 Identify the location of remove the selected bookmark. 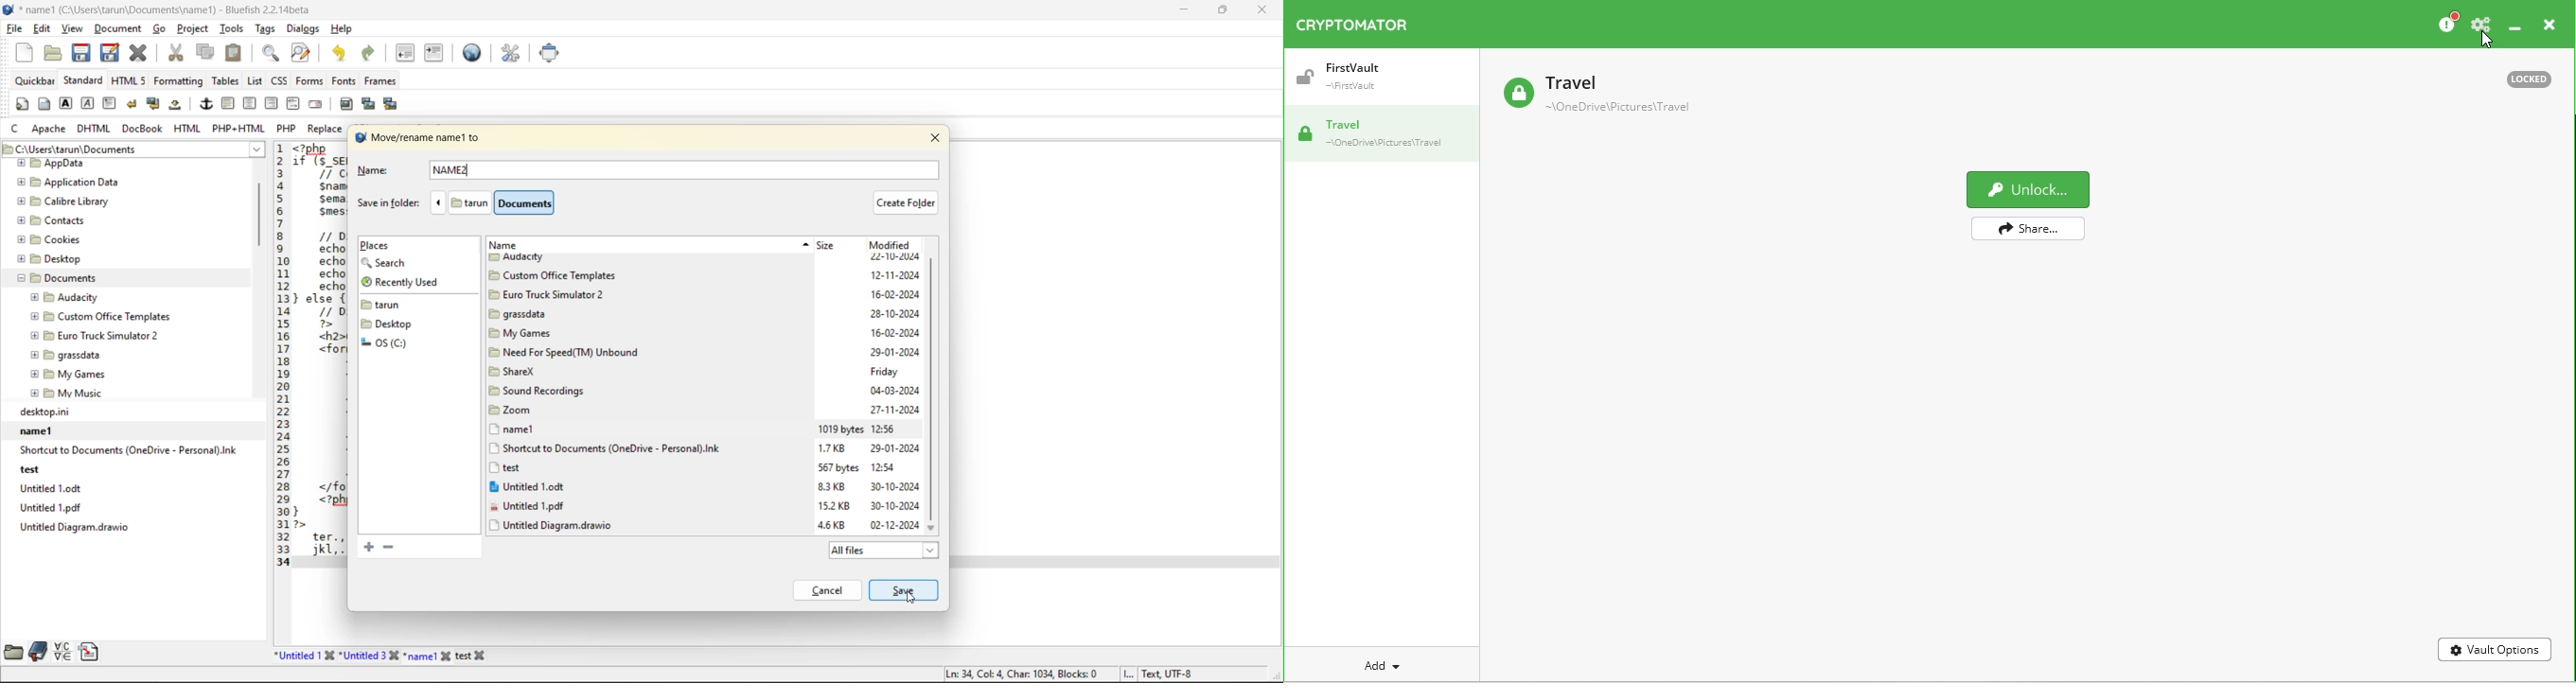
(388, 545).